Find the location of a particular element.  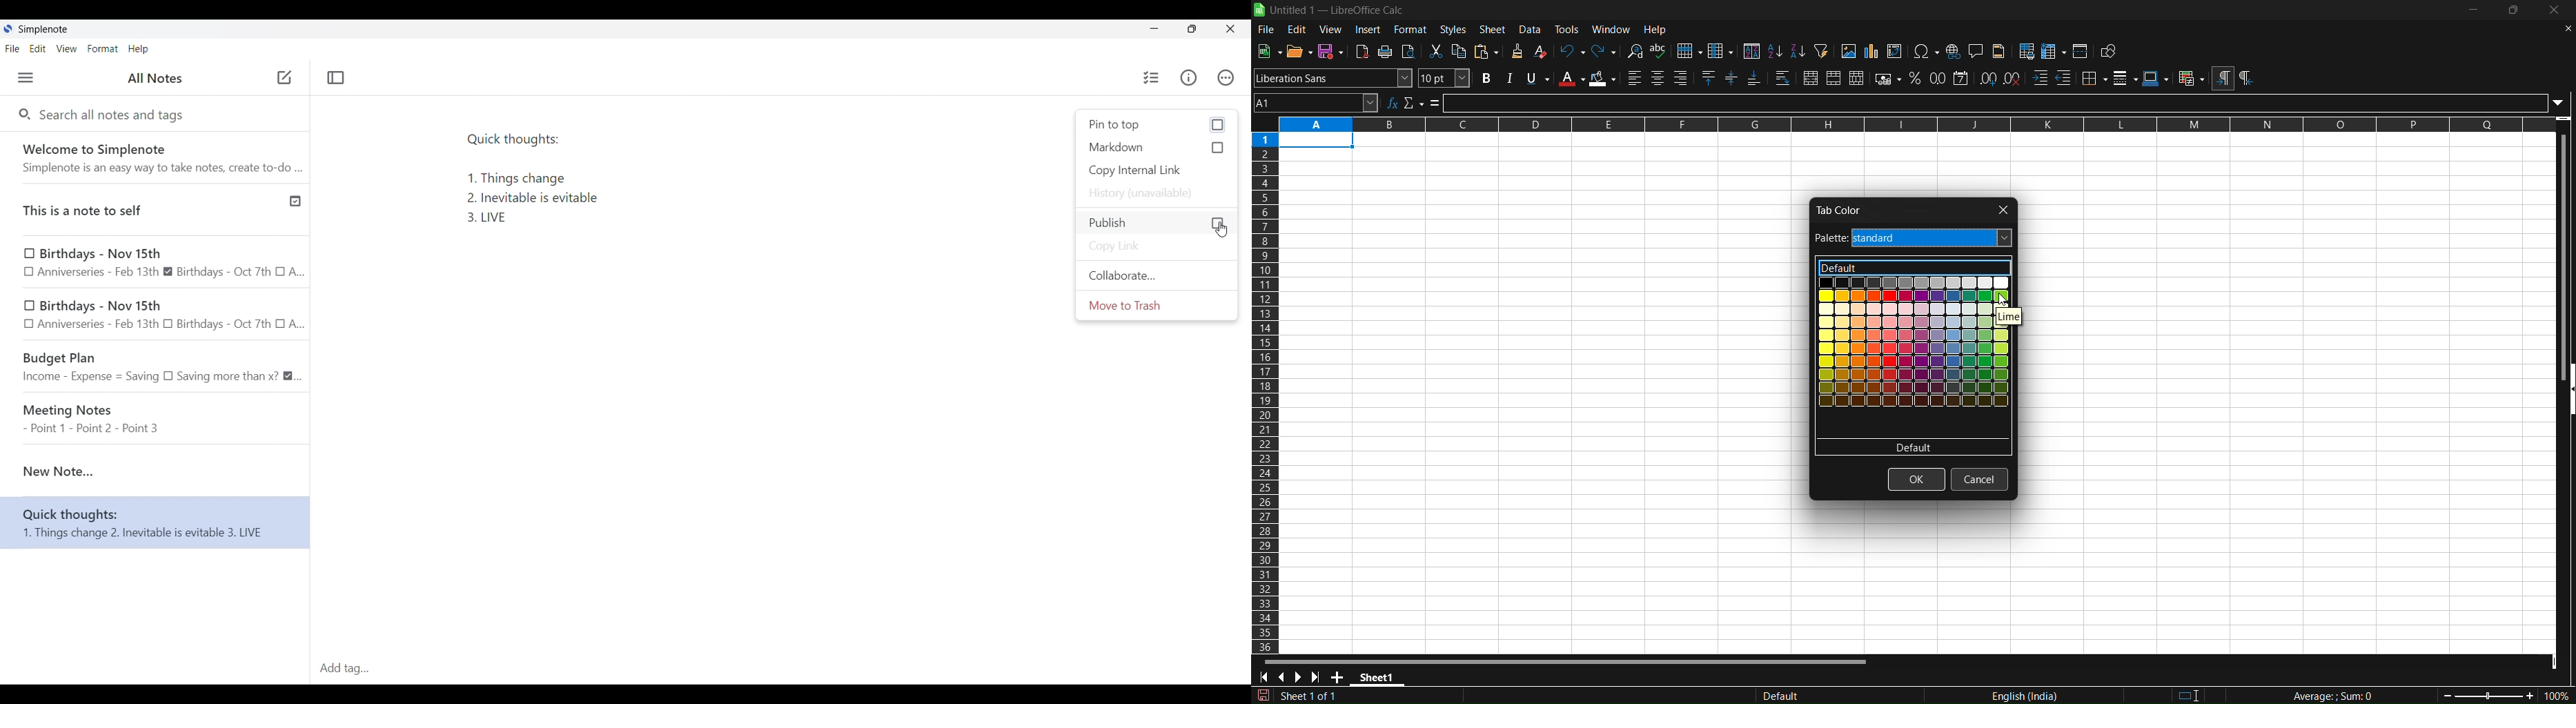

toggle print preview is located at coordinates (1409, 52).